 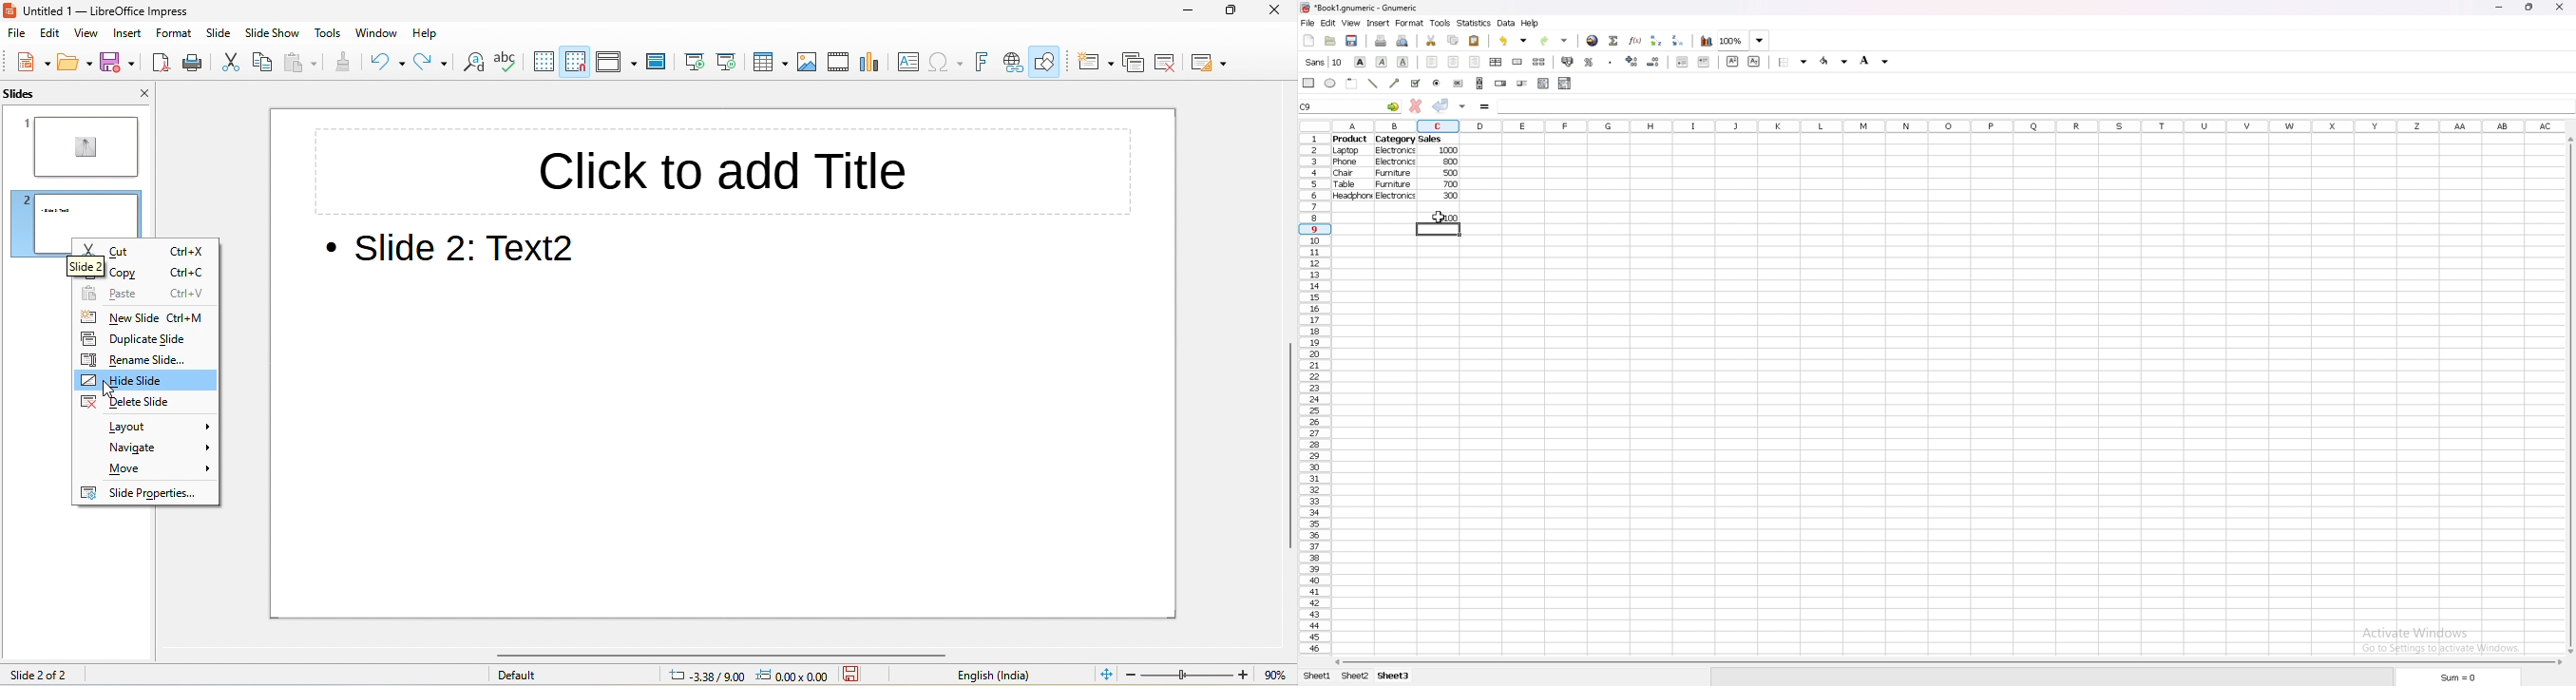 I want to click on sales, so click(x=1431, y=139).